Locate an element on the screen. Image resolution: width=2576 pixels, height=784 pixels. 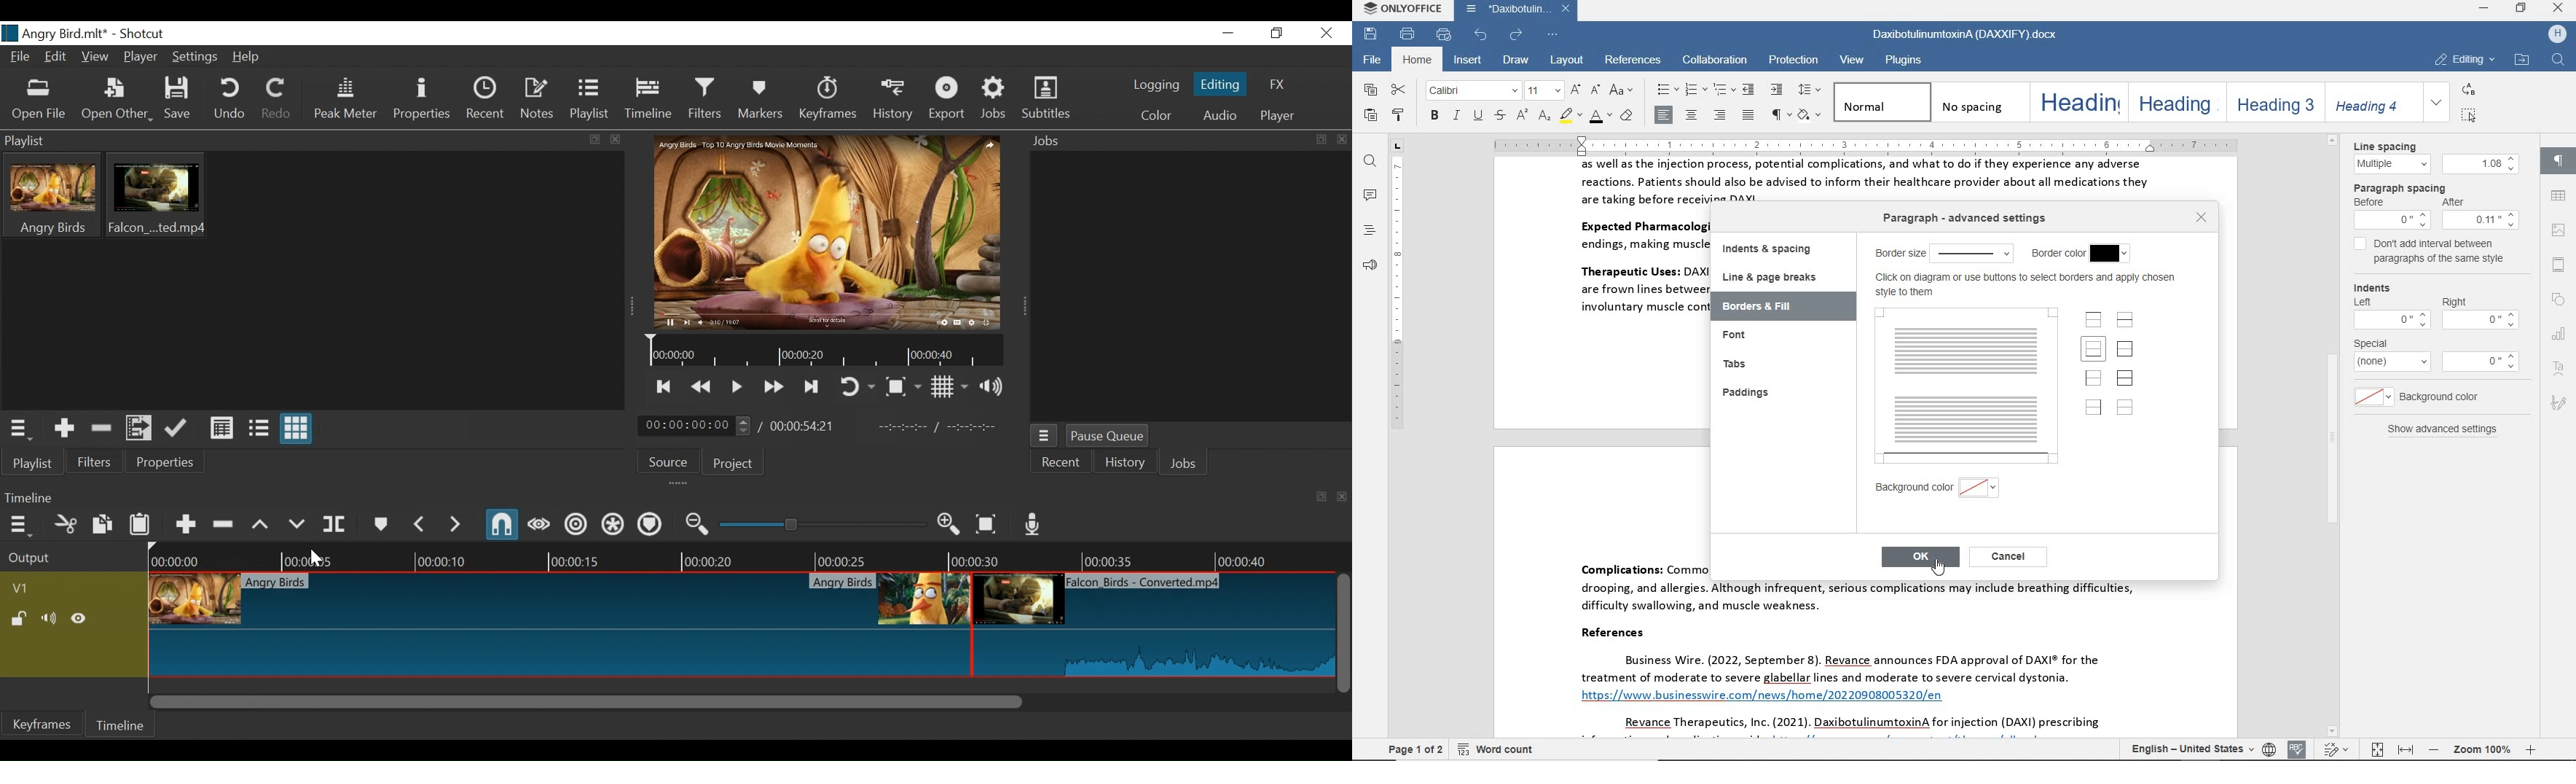
Shotcut is located at coordinates (142, 33).